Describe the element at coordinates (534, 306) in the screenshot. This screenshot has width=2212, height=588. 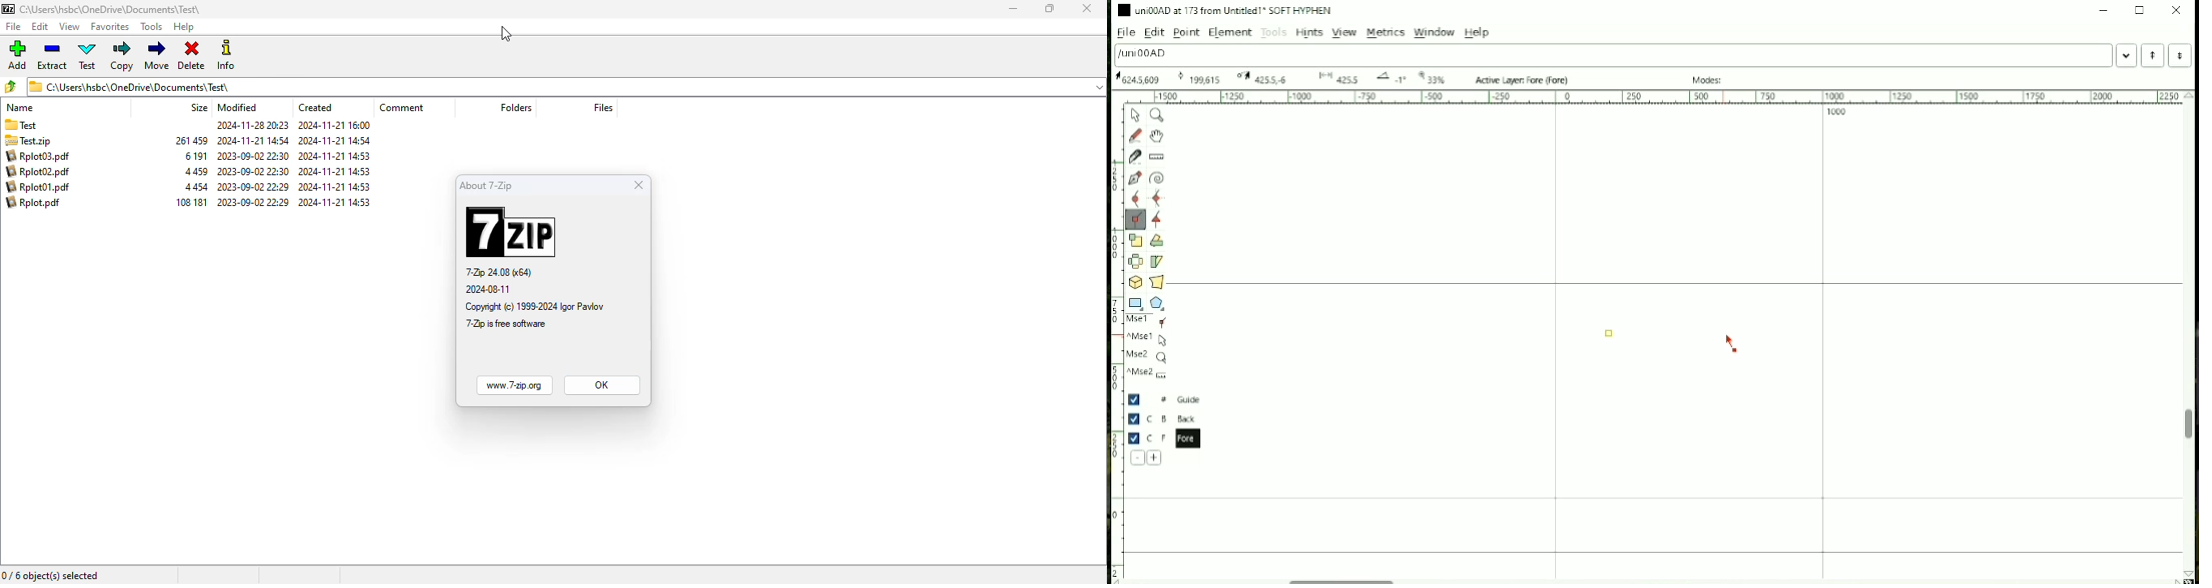
I see `copyright (c) 1999-2024 Igor Pavlov` at that location.